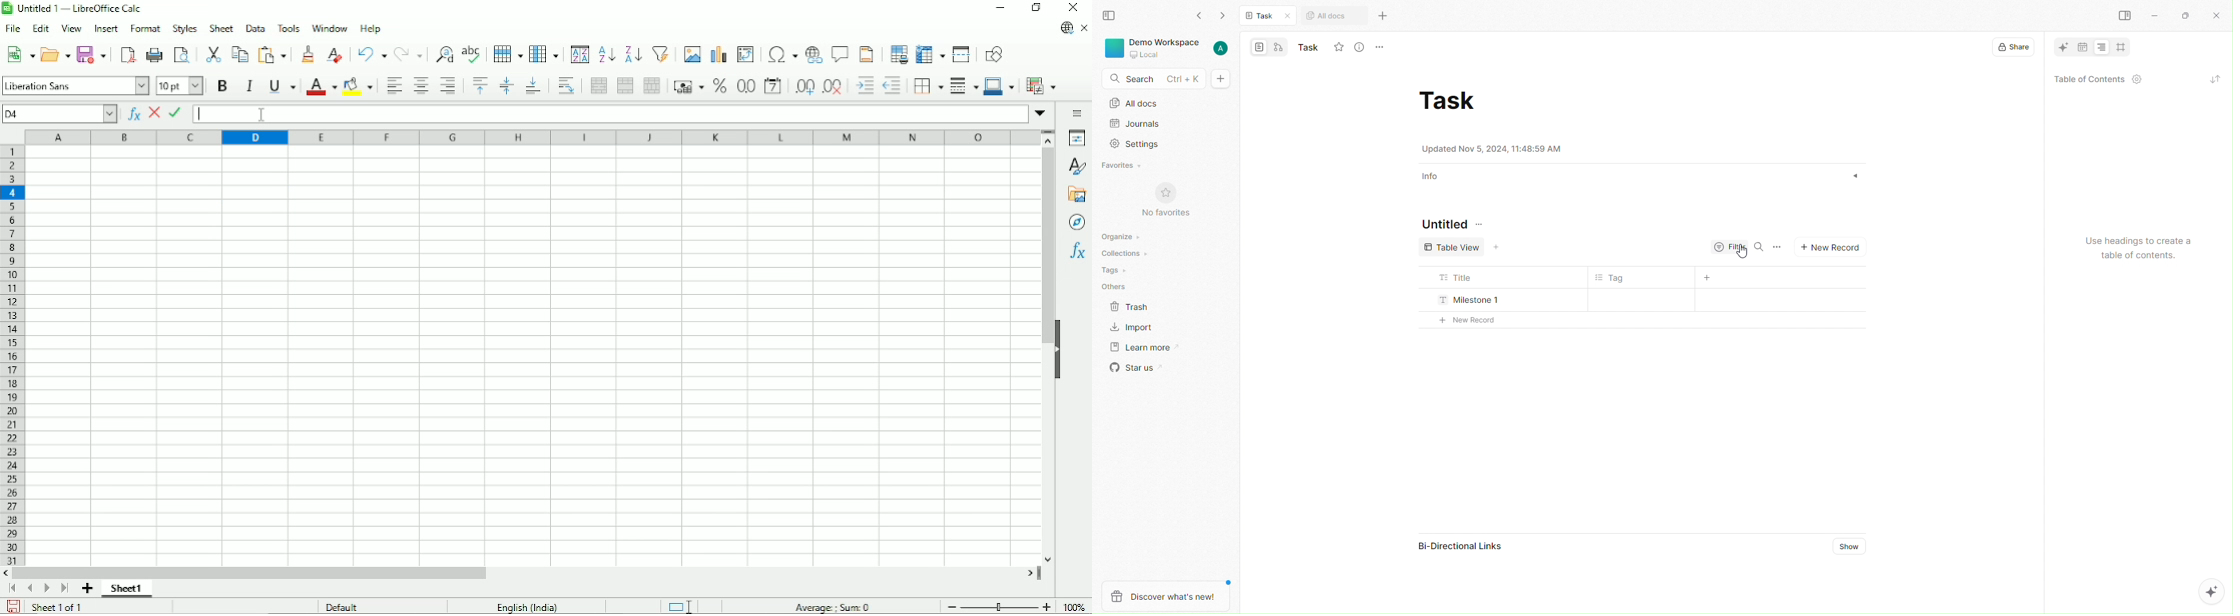  What do you see at coordinates (1152, 347) in the screenshot?
I see `Learn More` at bounding box center [1152, 347].